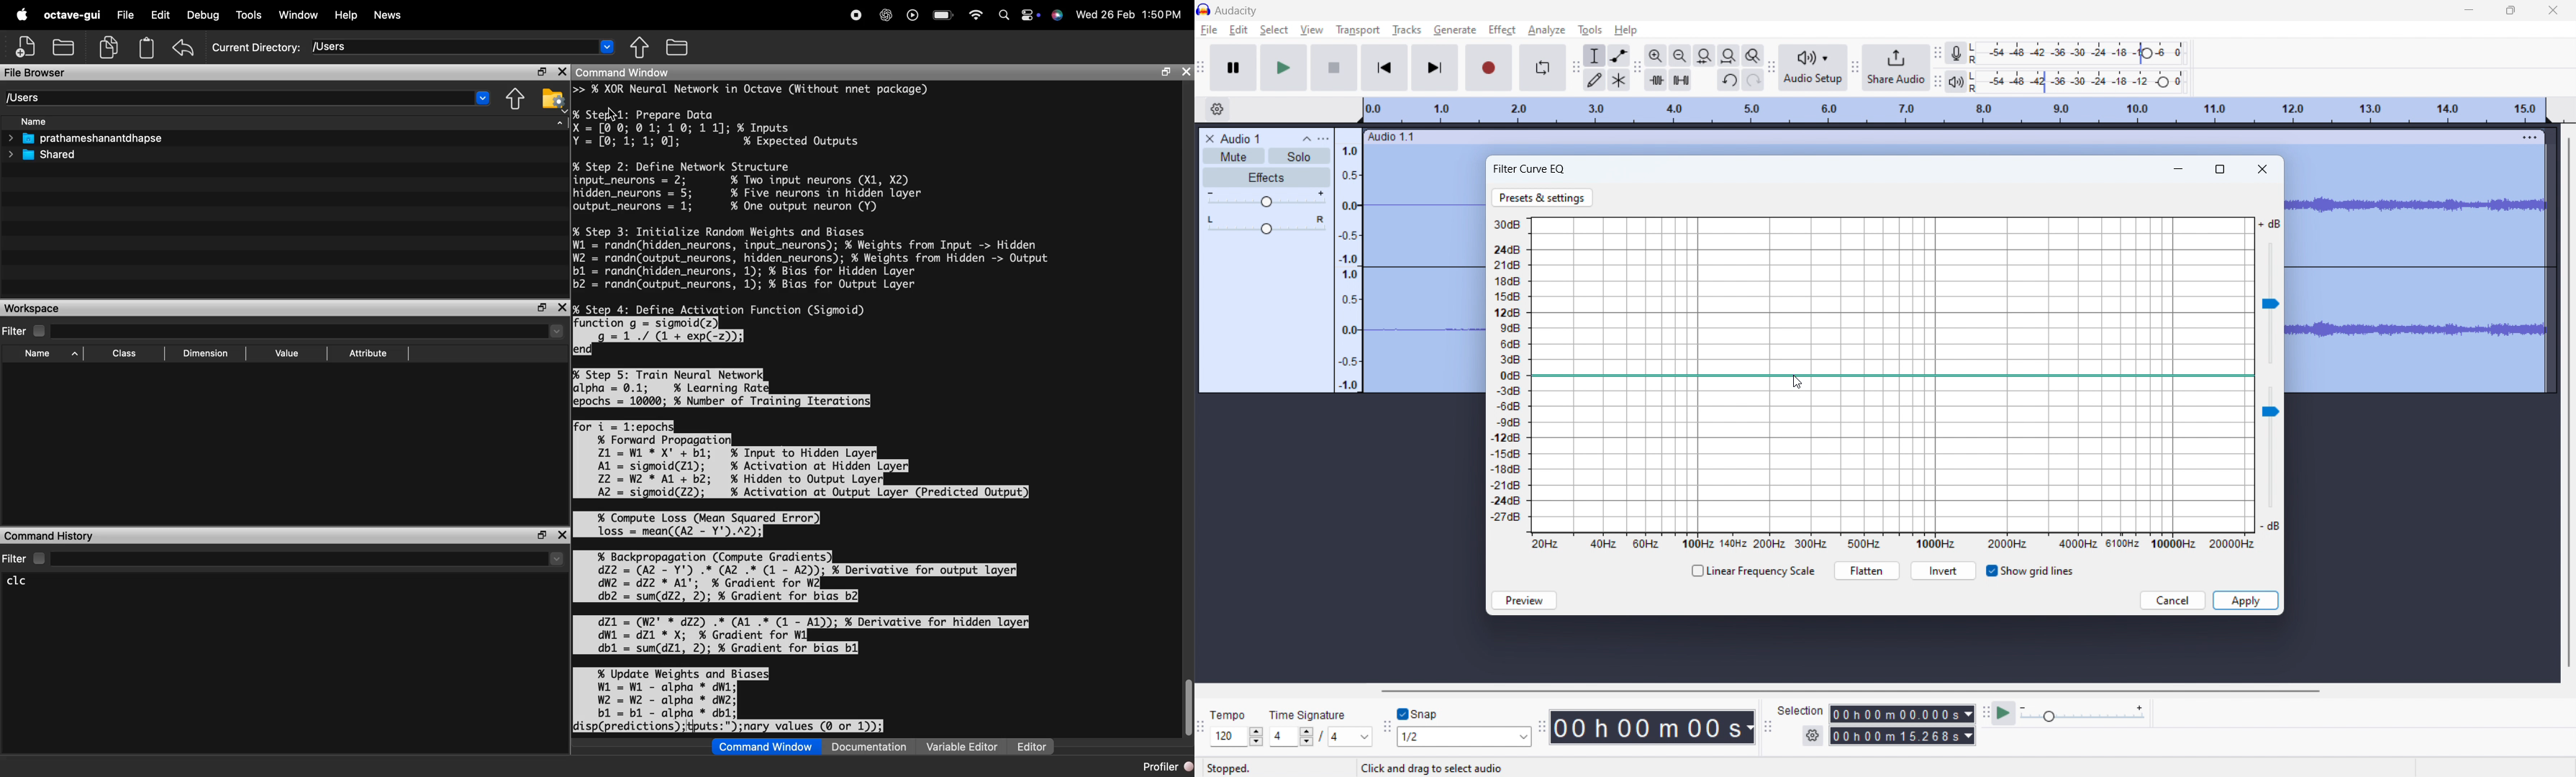 This screenshot has height=784, width=2576. I want to click on amplitude, so click(1349, 260).